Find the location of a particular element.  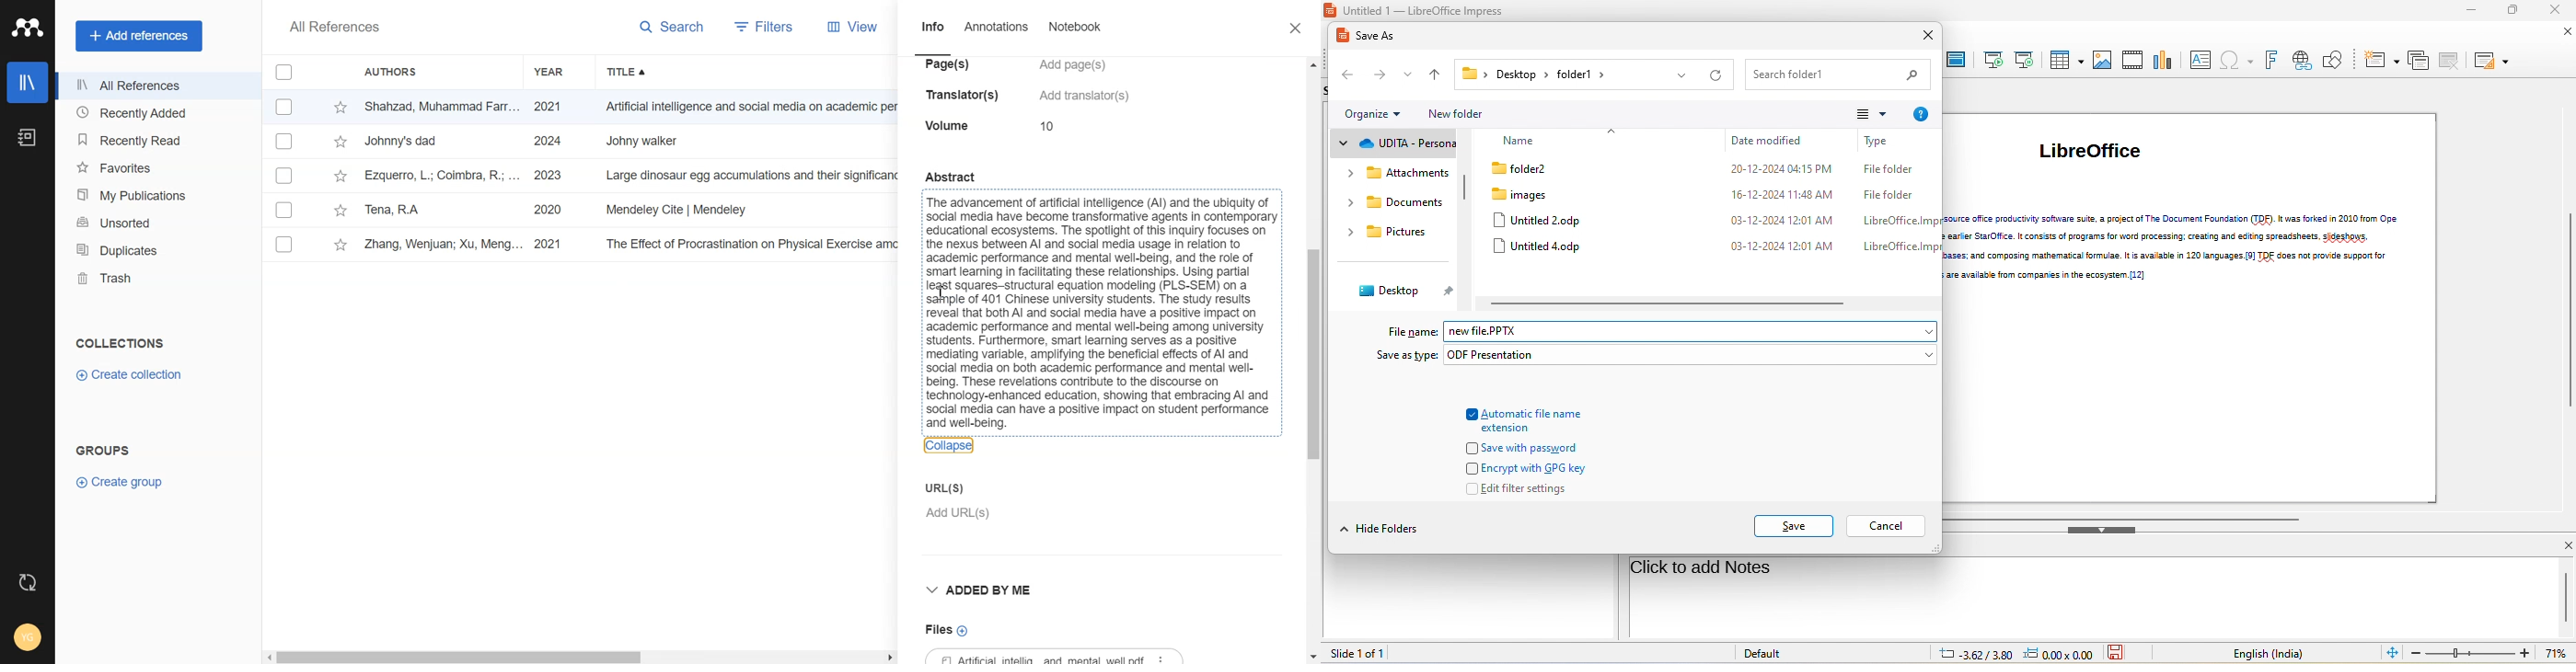

volume is located at coordinates (947, 124).